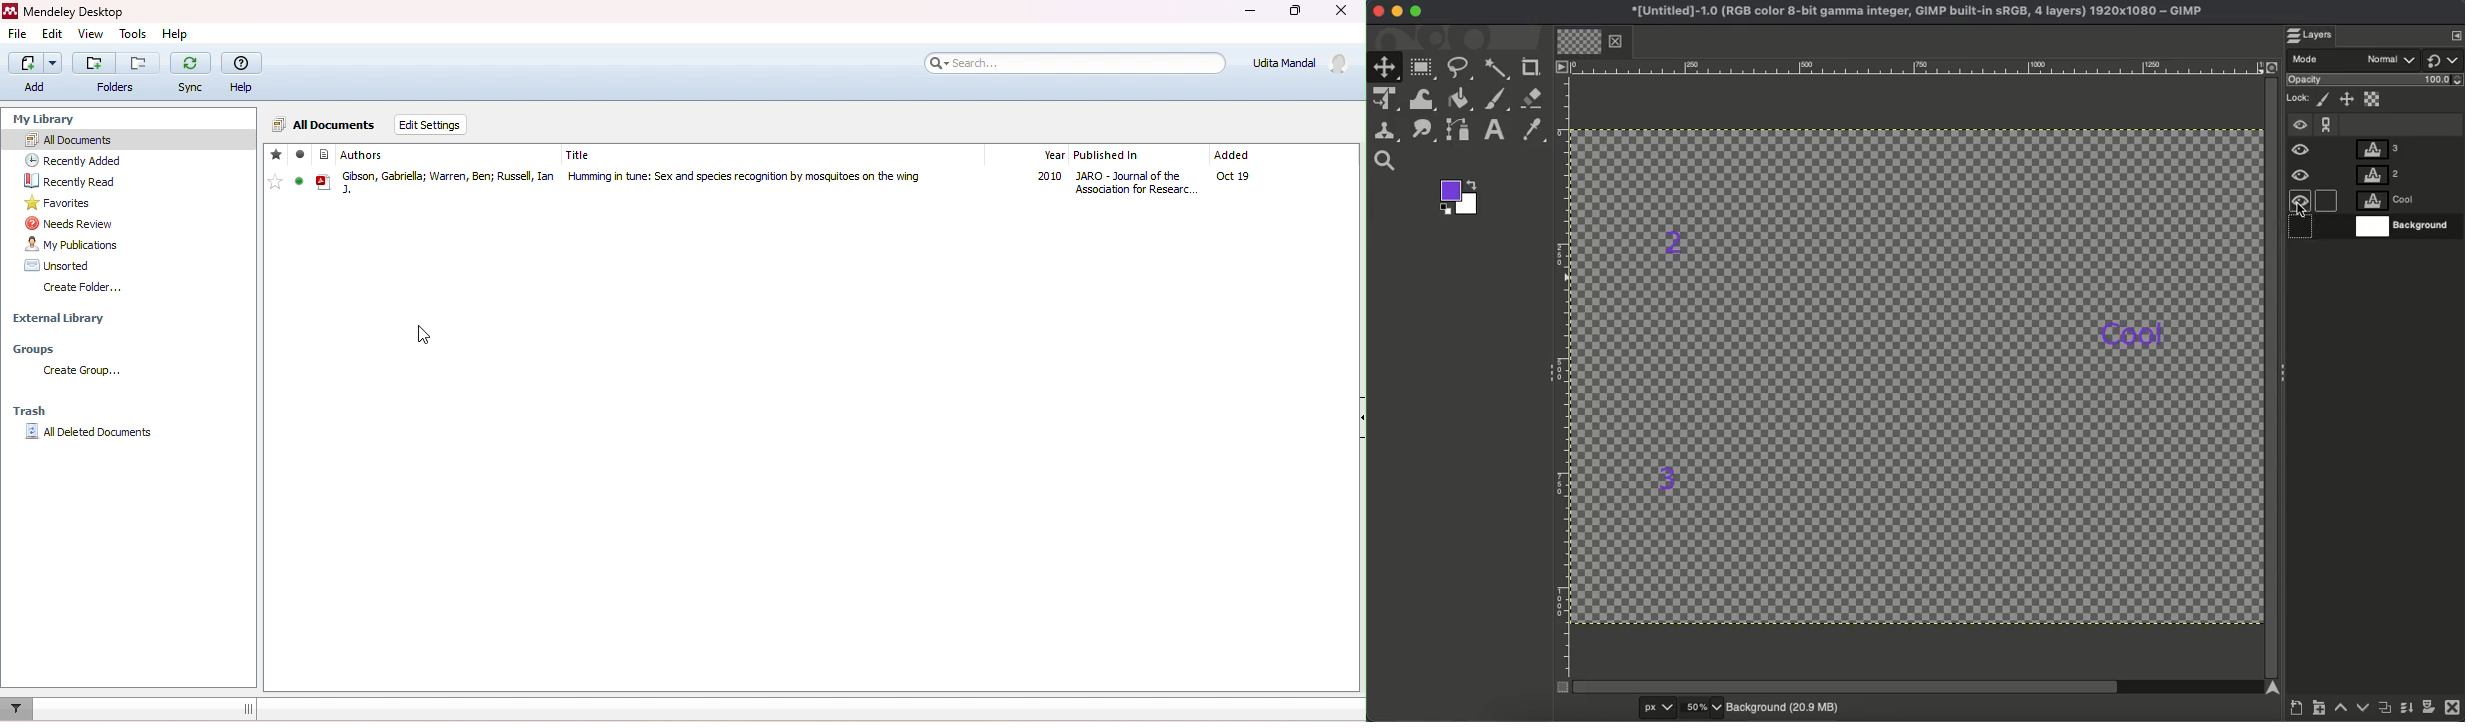 This screenshot has height=728, width=2492. Describe the element at coordinates (67, 319) in the screenshot. I see `external library` at that location.